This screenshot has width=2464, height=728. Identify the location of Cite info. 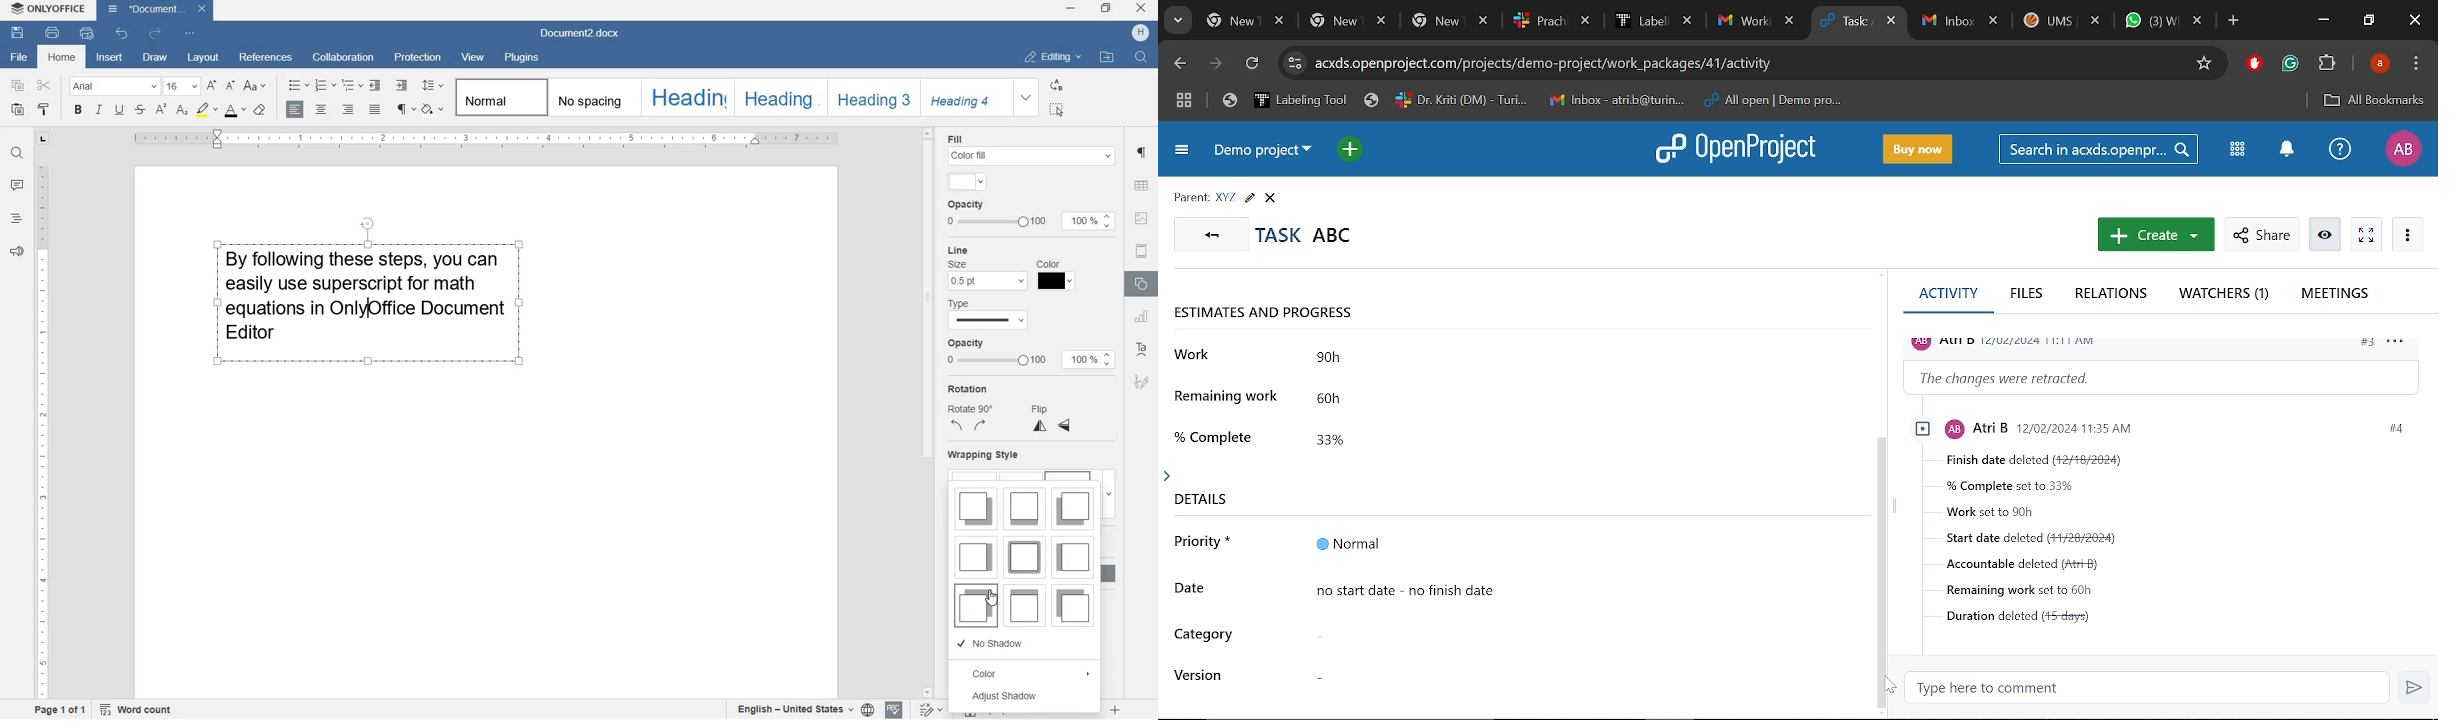
(1295, 64).